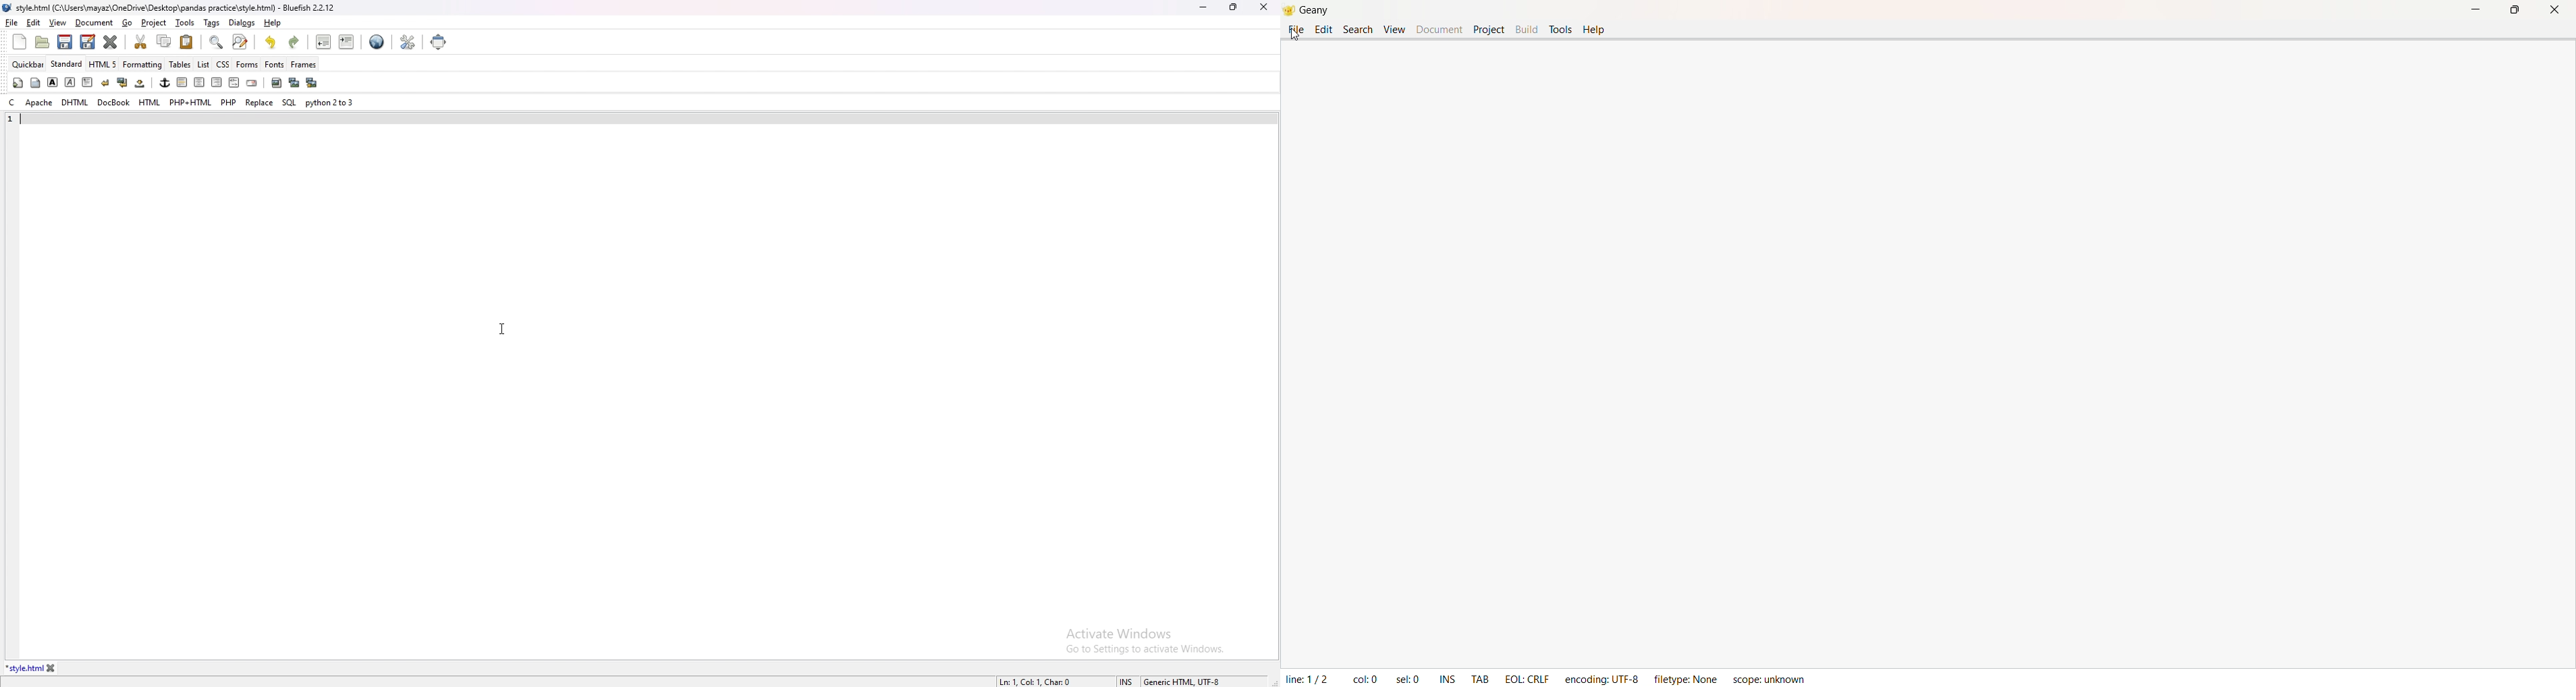 This screenshot has width=2576, height=700. What do you see at coordinates (19, 42) in the screenshot?
I see `new` at bounding box center [19, 42].